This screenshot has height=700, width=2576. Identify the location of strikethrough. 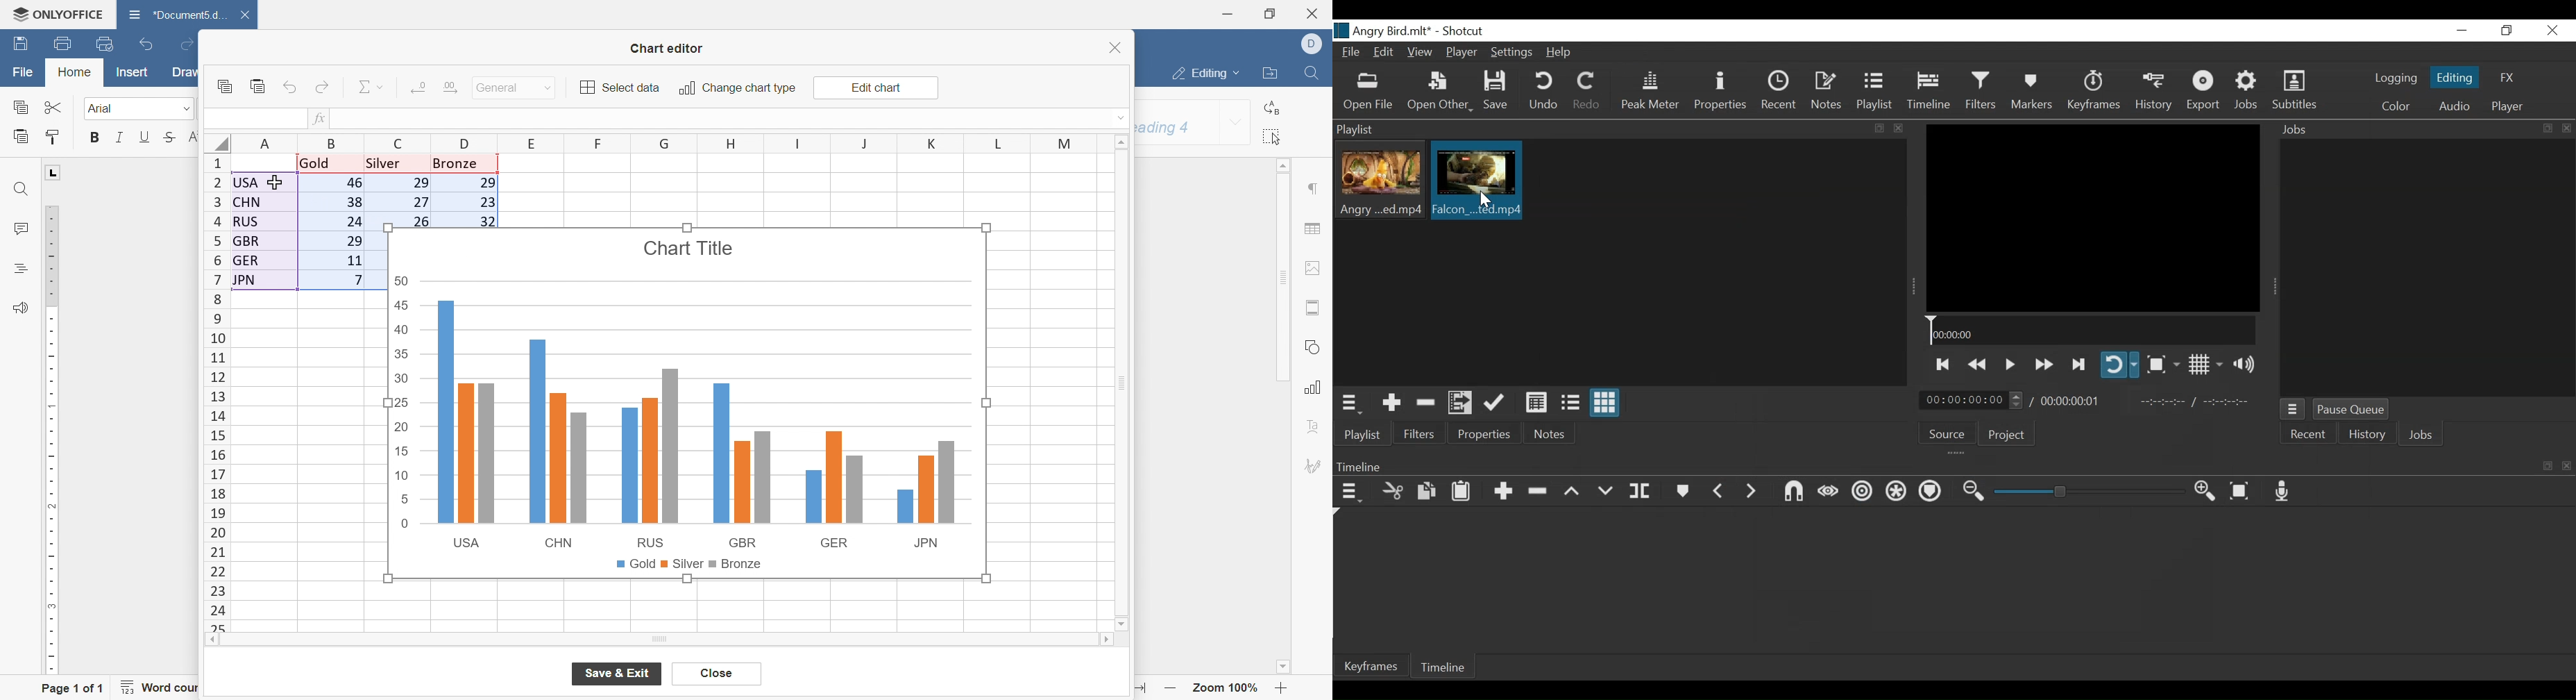
(169, 137).